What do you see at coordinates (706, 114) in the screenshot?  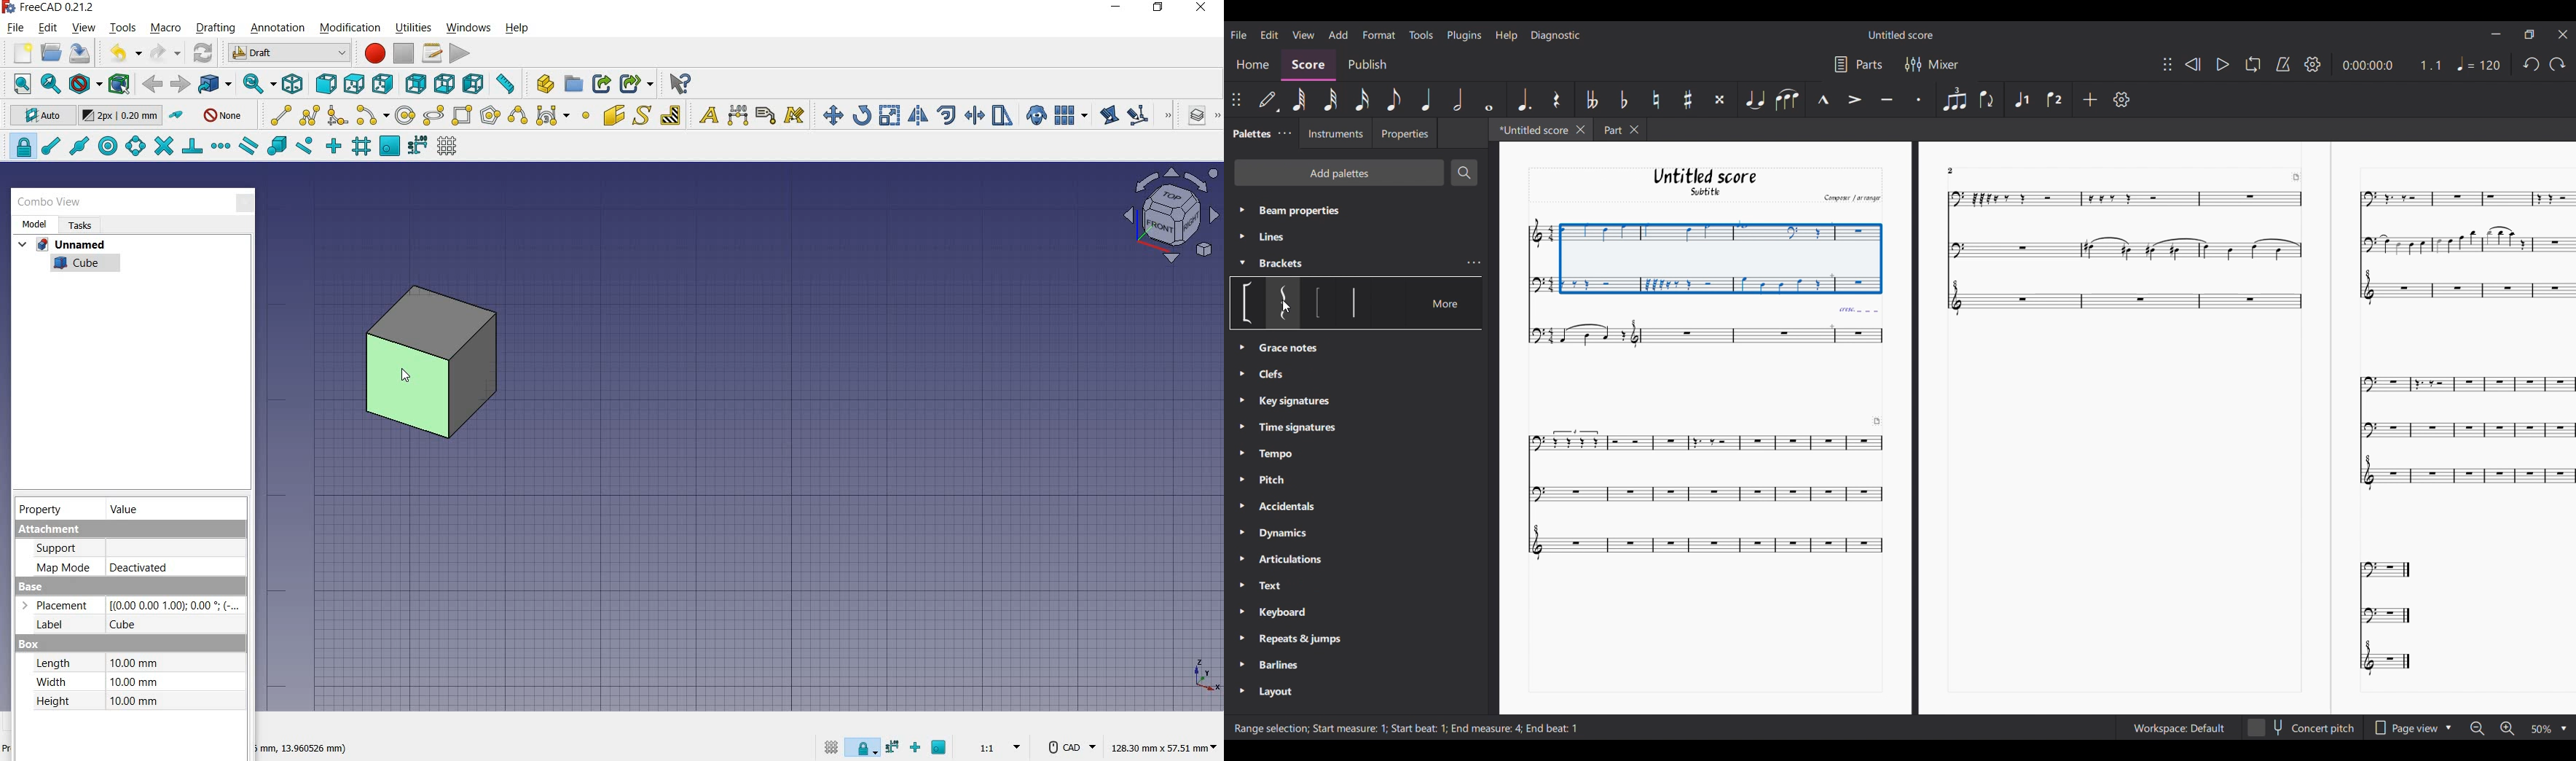 I see `text` at bounding box center [706, 114].